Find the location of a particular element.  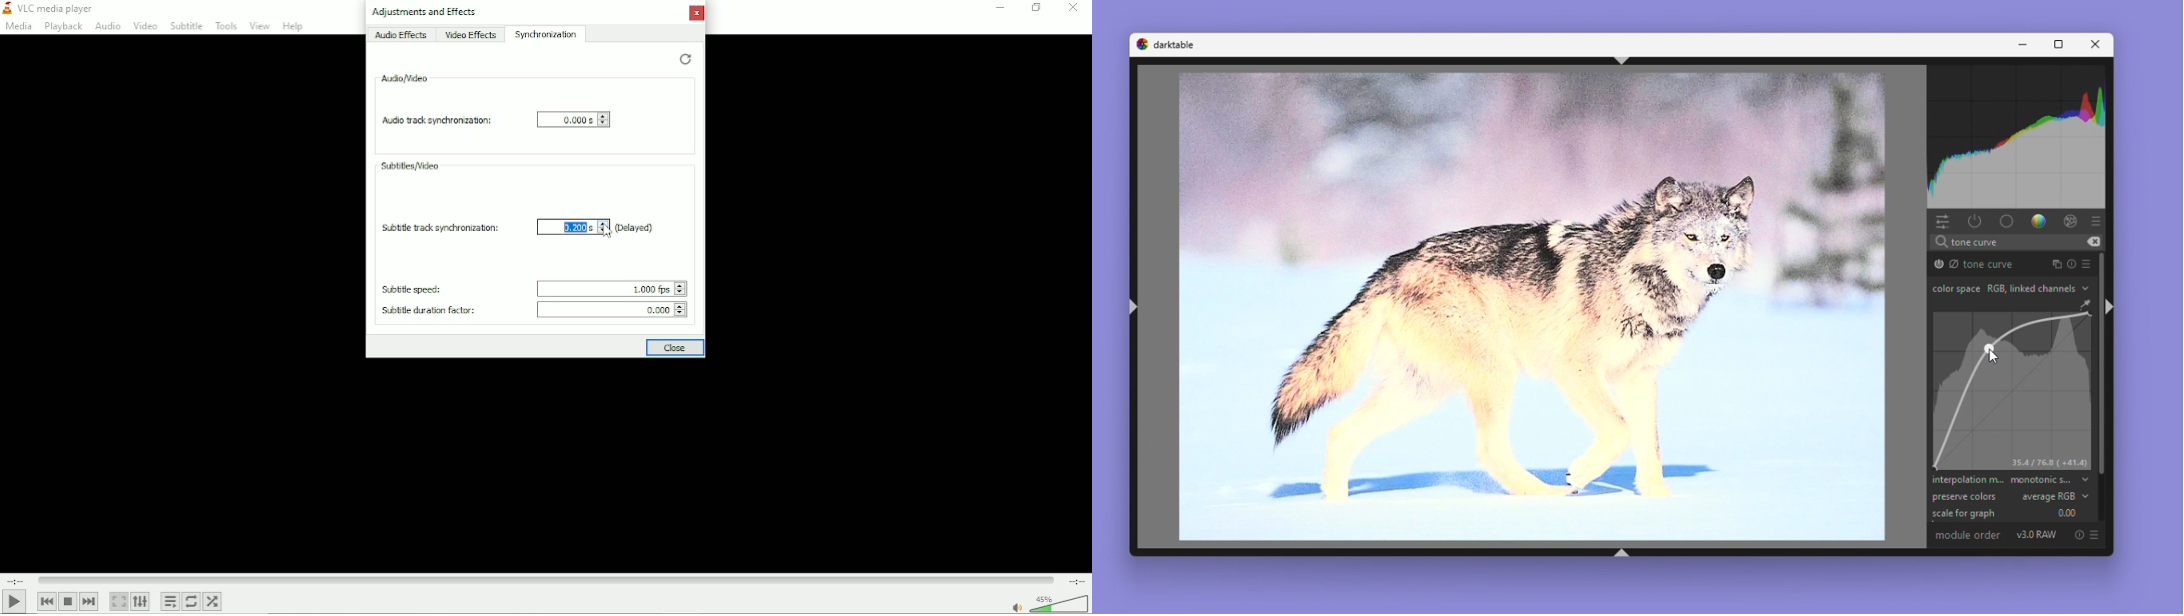

Cursor is located at coordinates (1995, 356).